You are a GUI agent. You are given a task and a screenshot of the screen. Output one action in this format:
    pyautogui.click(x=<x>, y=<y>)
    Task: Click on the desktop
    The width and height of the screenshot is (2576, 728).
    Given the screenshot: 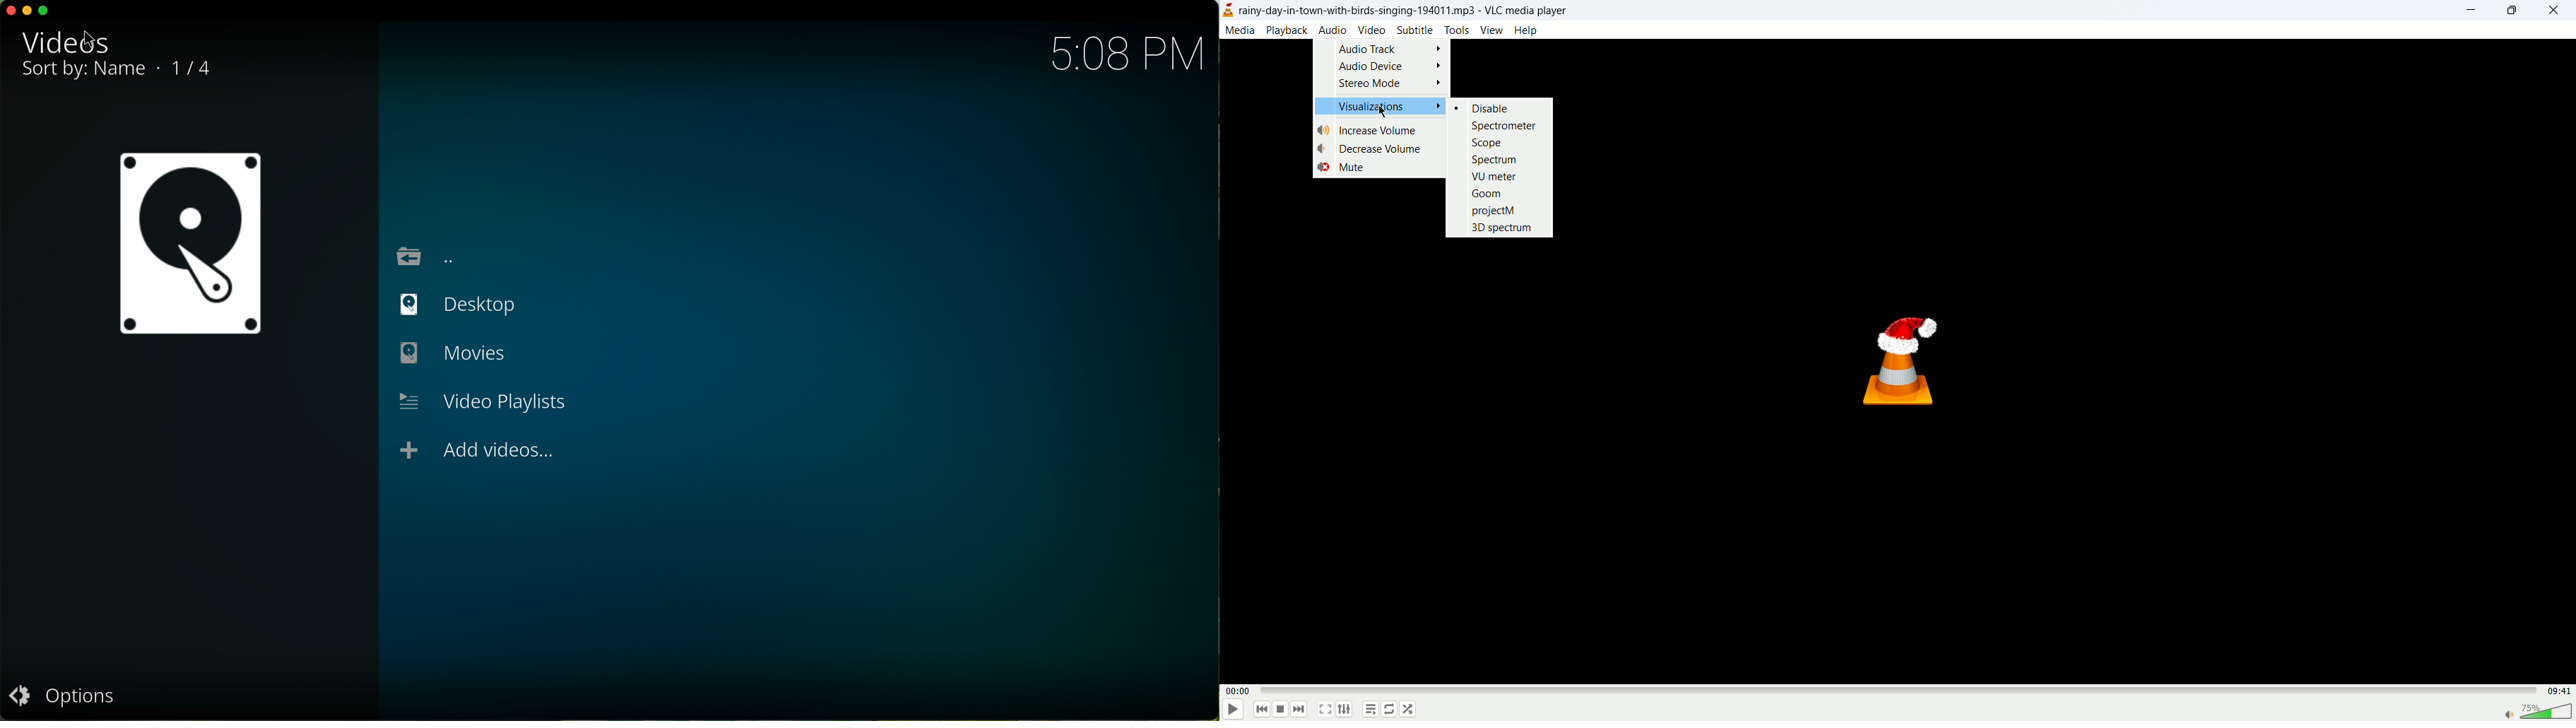 What is the action you would take?
    pyautogui.click(x=462, y=305)
    